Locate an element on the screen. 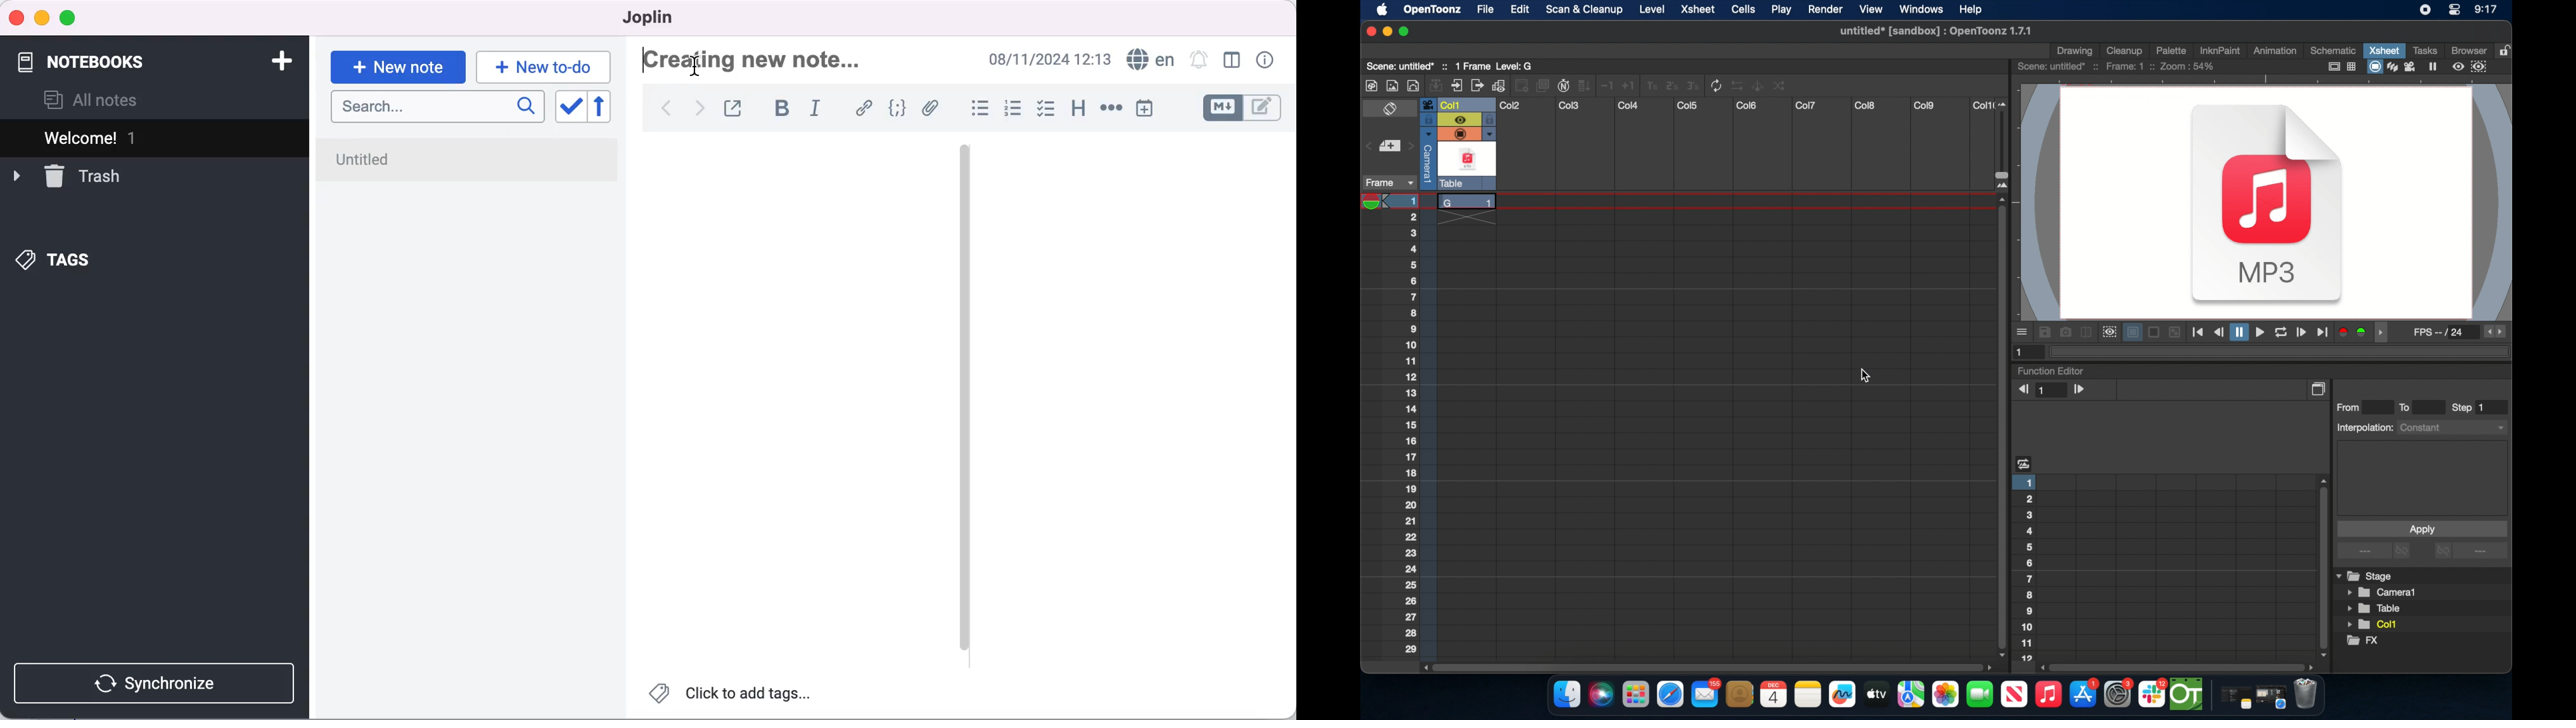 Image resolution: width=2576 pixels, height=728 pixels. code is located at coordinates (899, 108).